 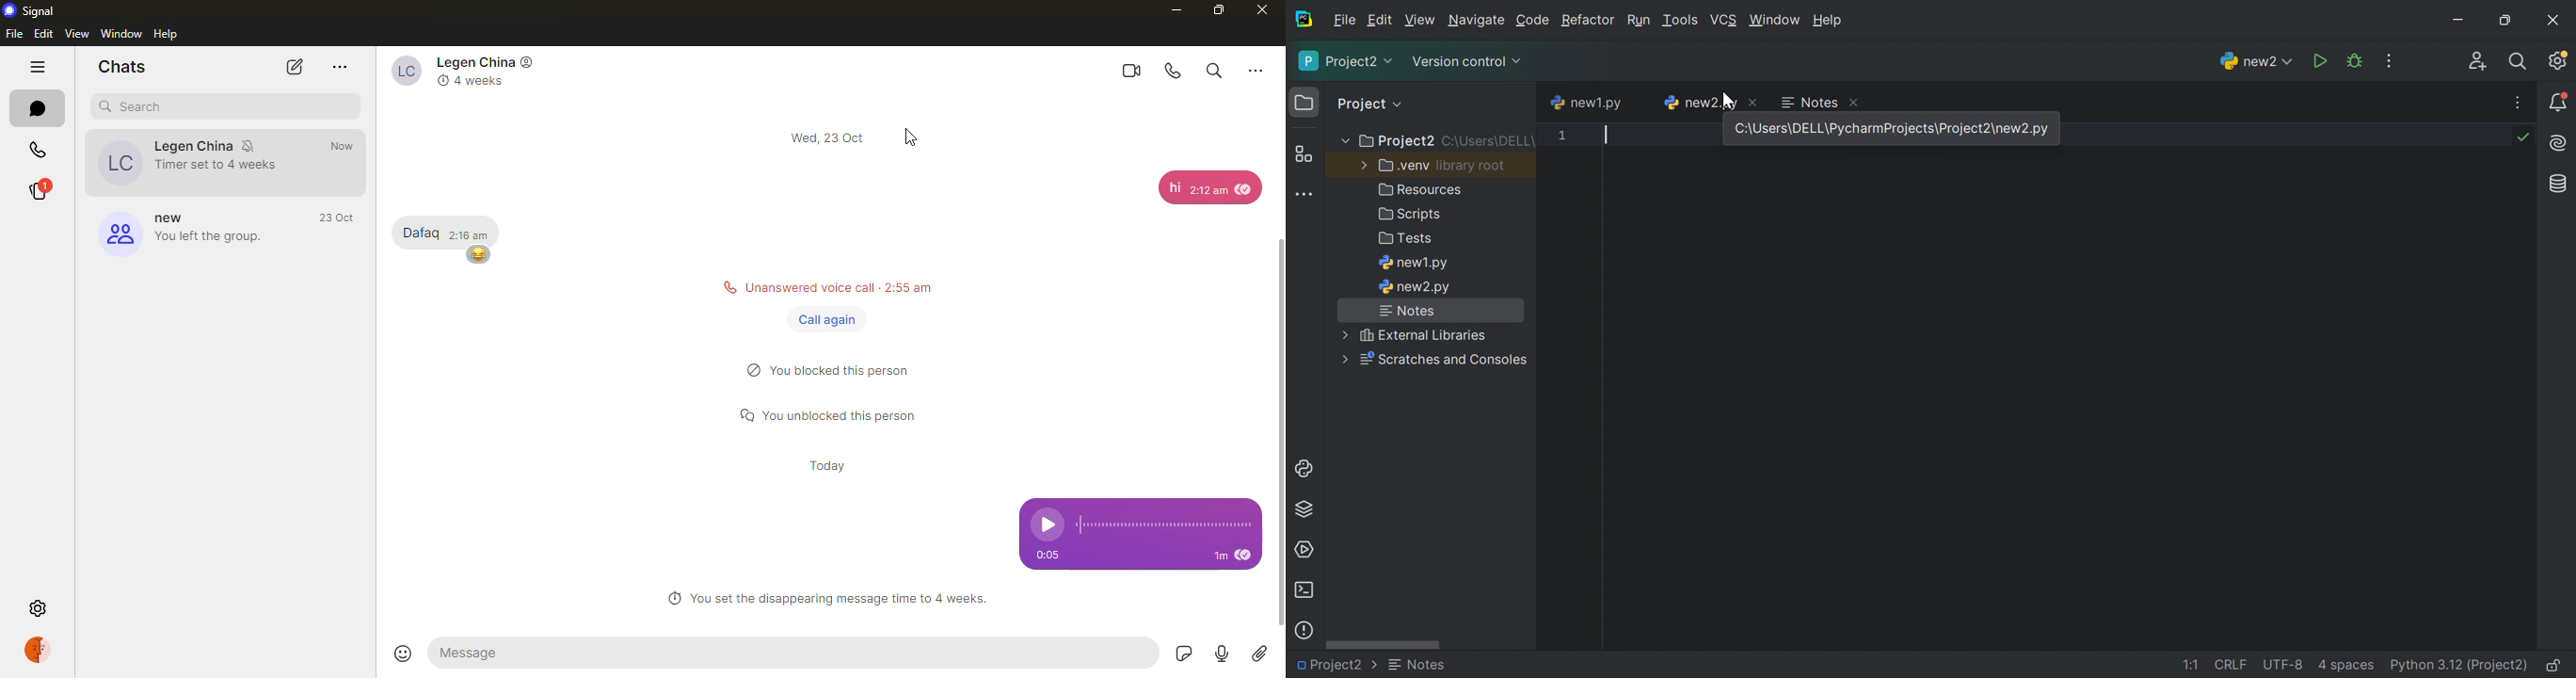 I want to click on group, so click(x=185, y=231).